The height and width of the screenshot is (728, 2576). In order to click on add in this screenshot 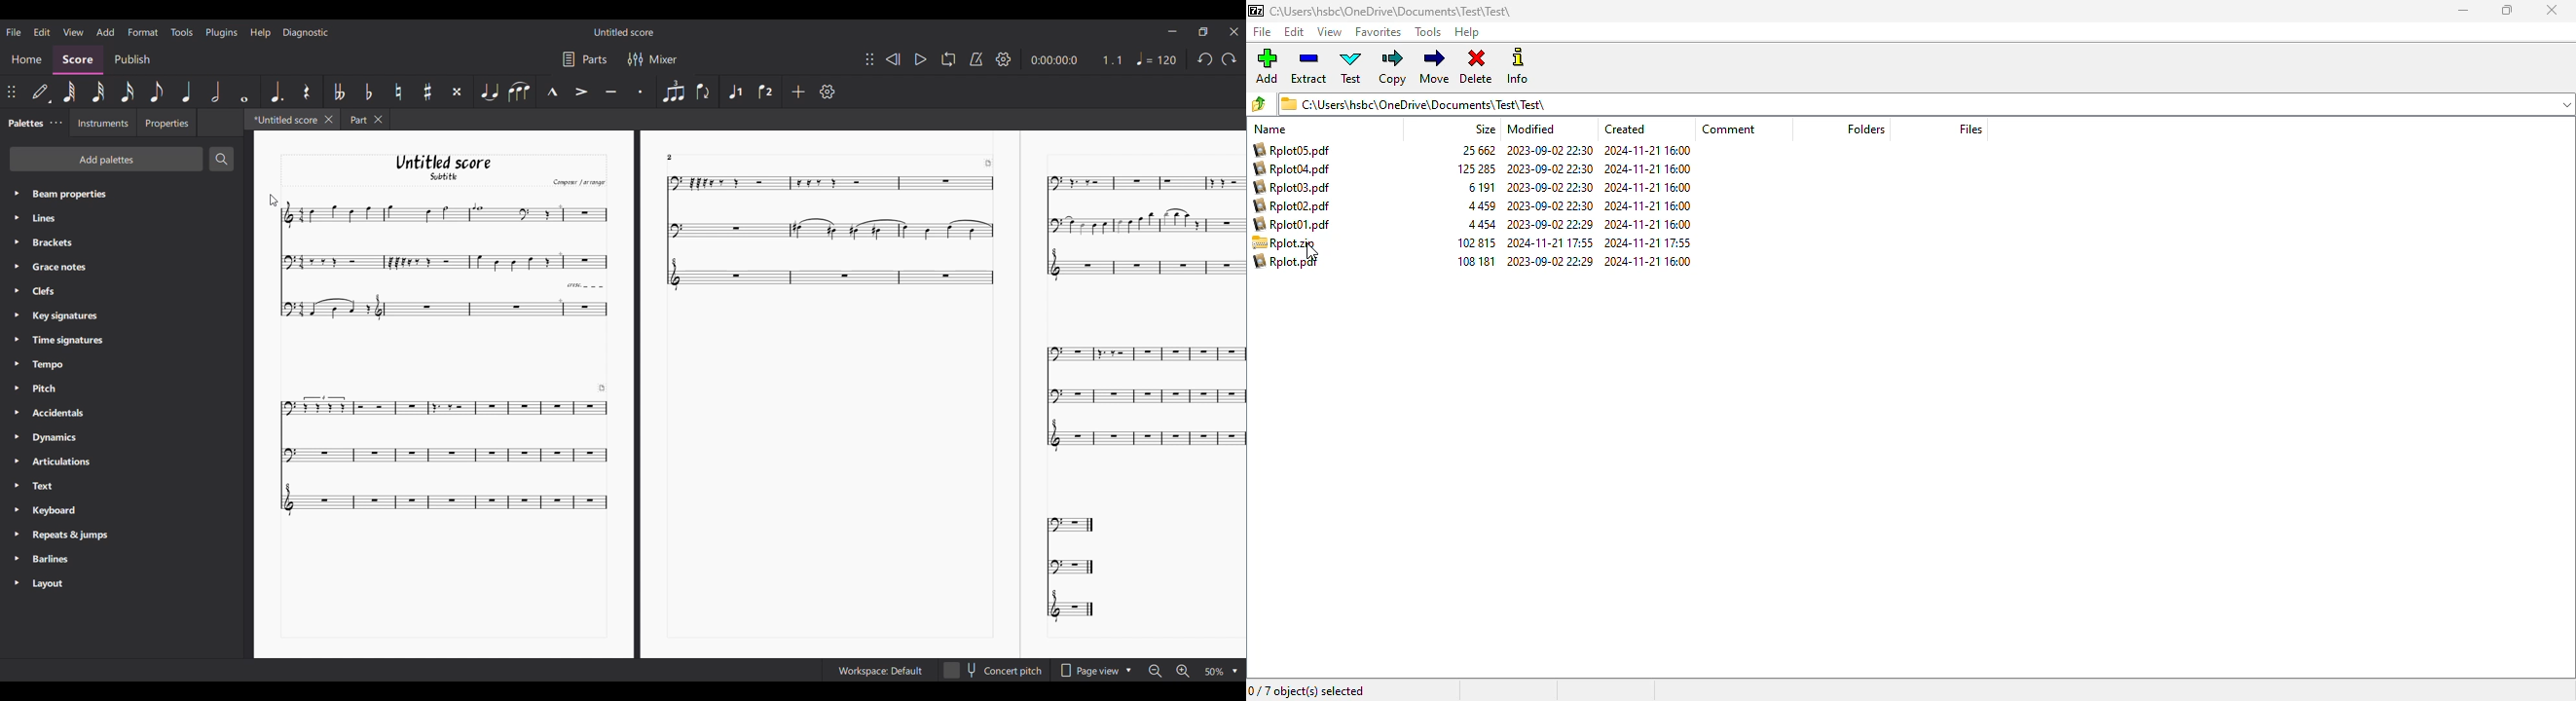, I will do `click(1266, 65)`.